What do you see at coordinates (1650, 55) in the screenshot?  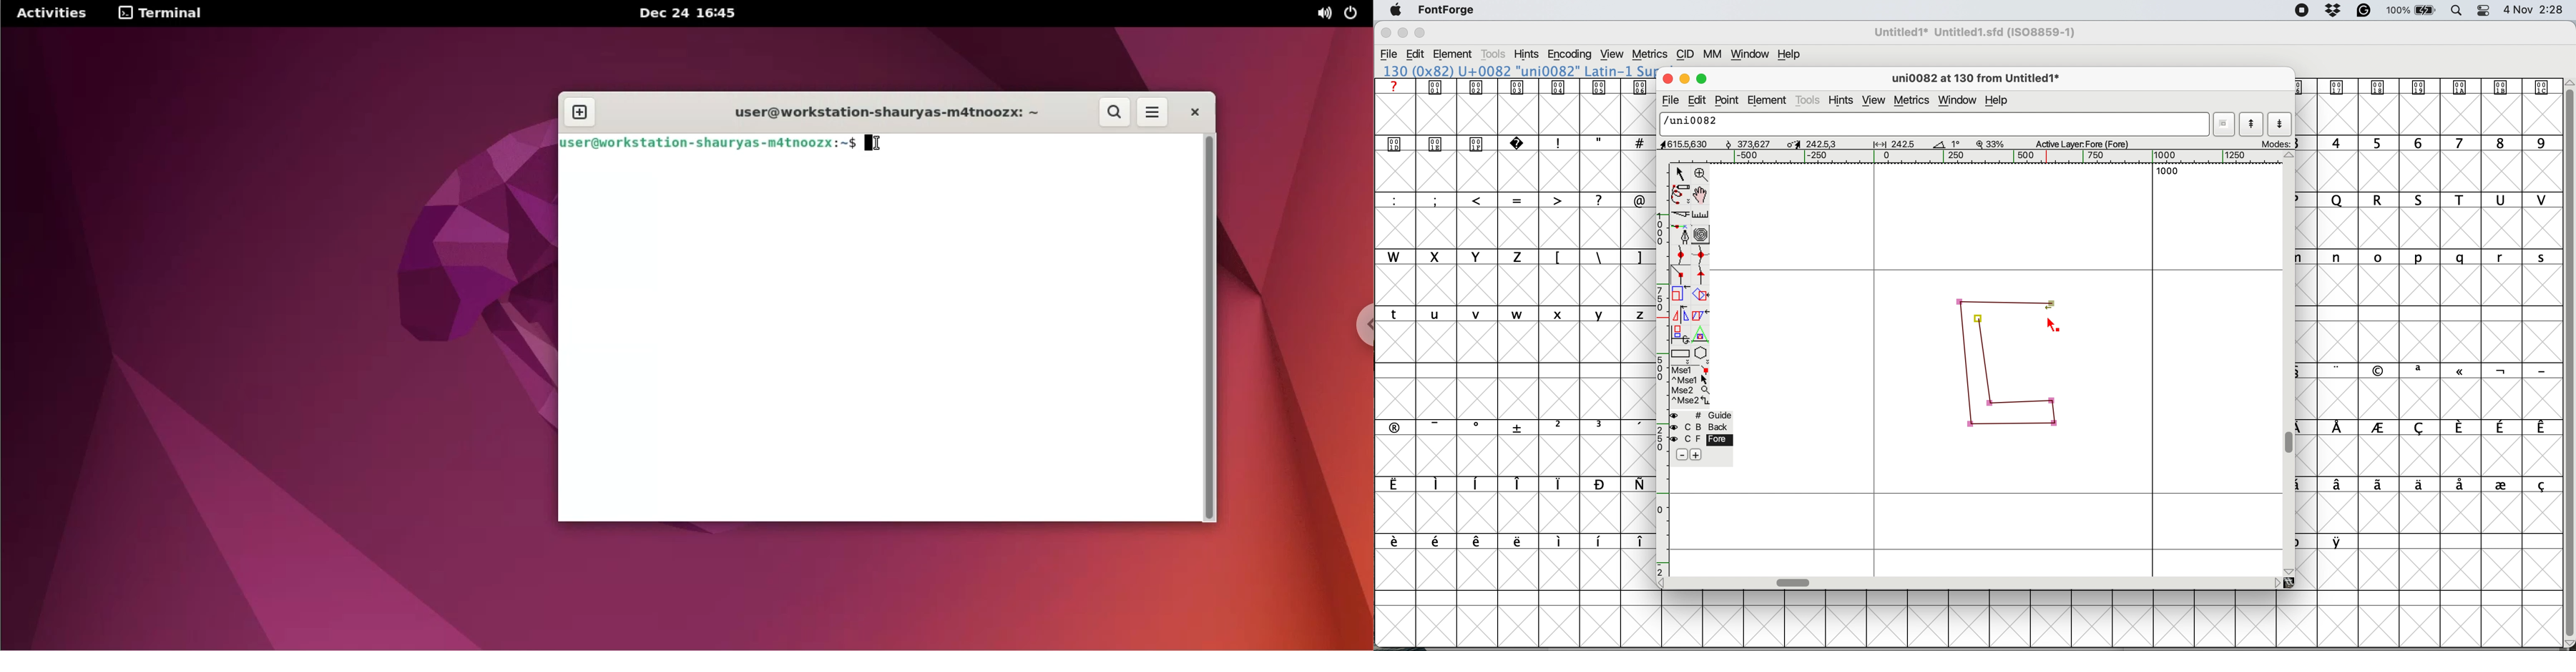 I see `metrics` at bounding box center [1650, 55].